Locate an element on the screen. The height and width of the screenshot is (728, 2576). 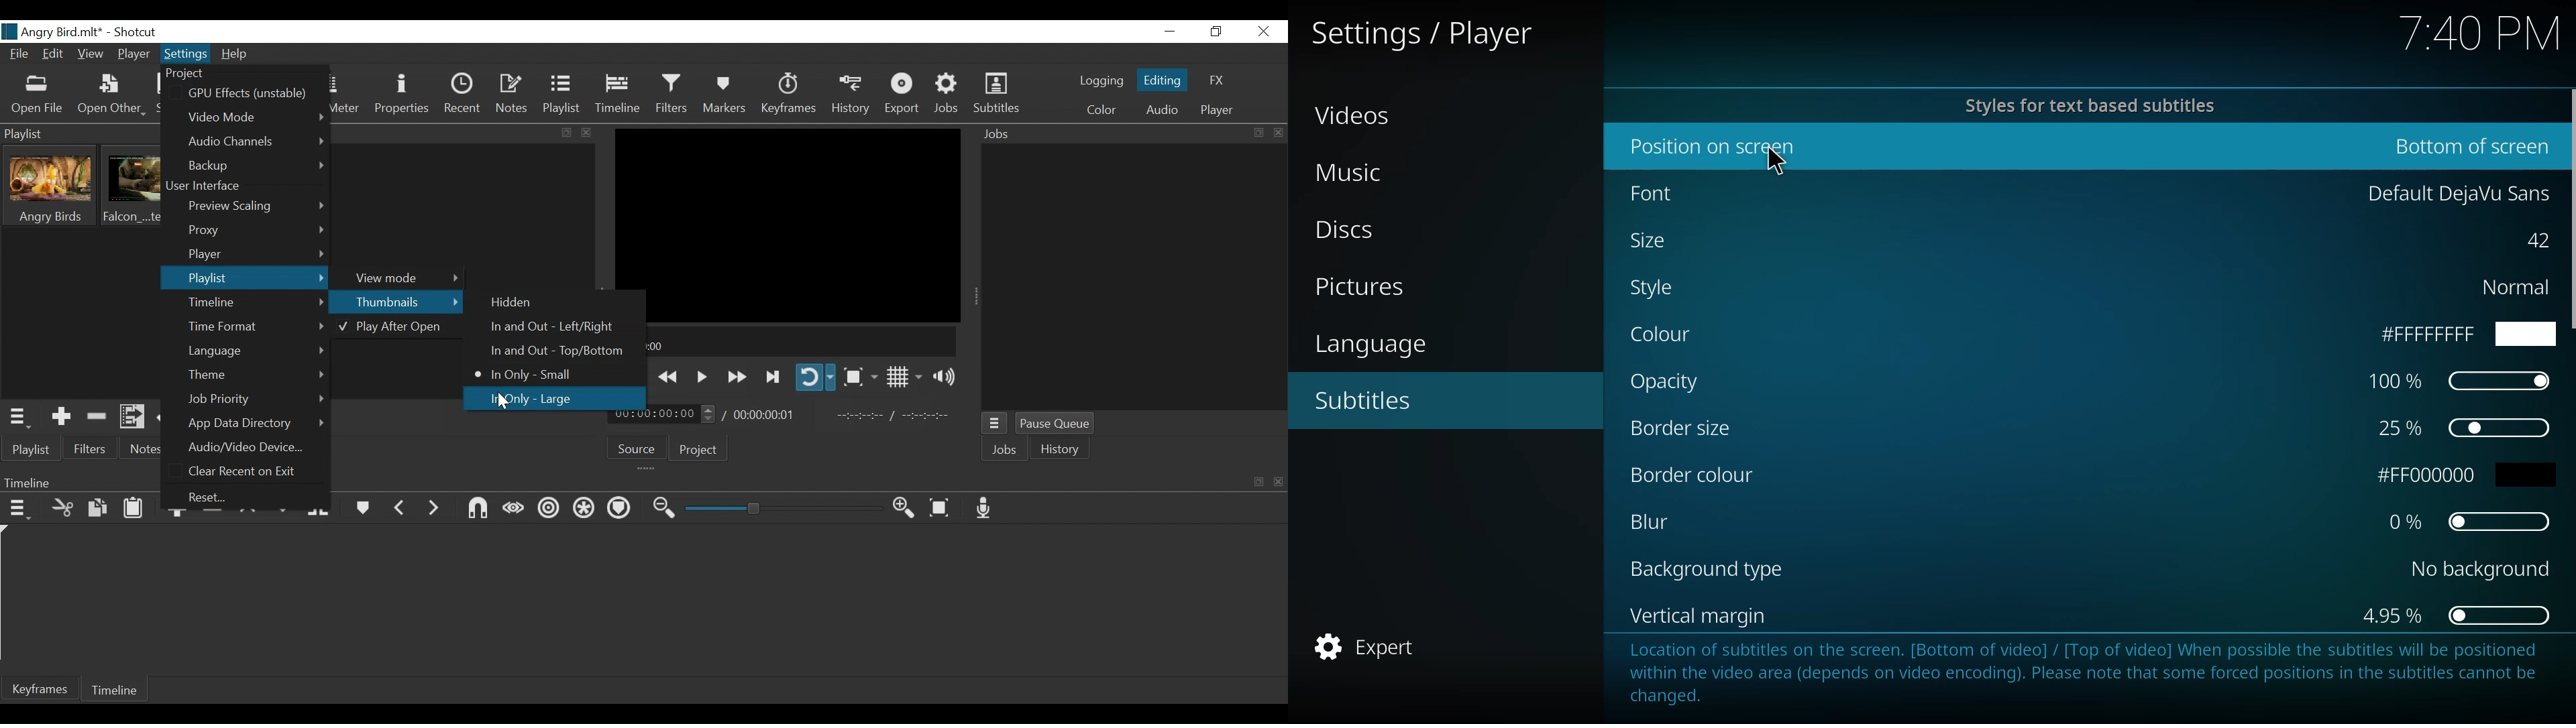
Clear Recent on Exit is located at coordinates (248, 471).